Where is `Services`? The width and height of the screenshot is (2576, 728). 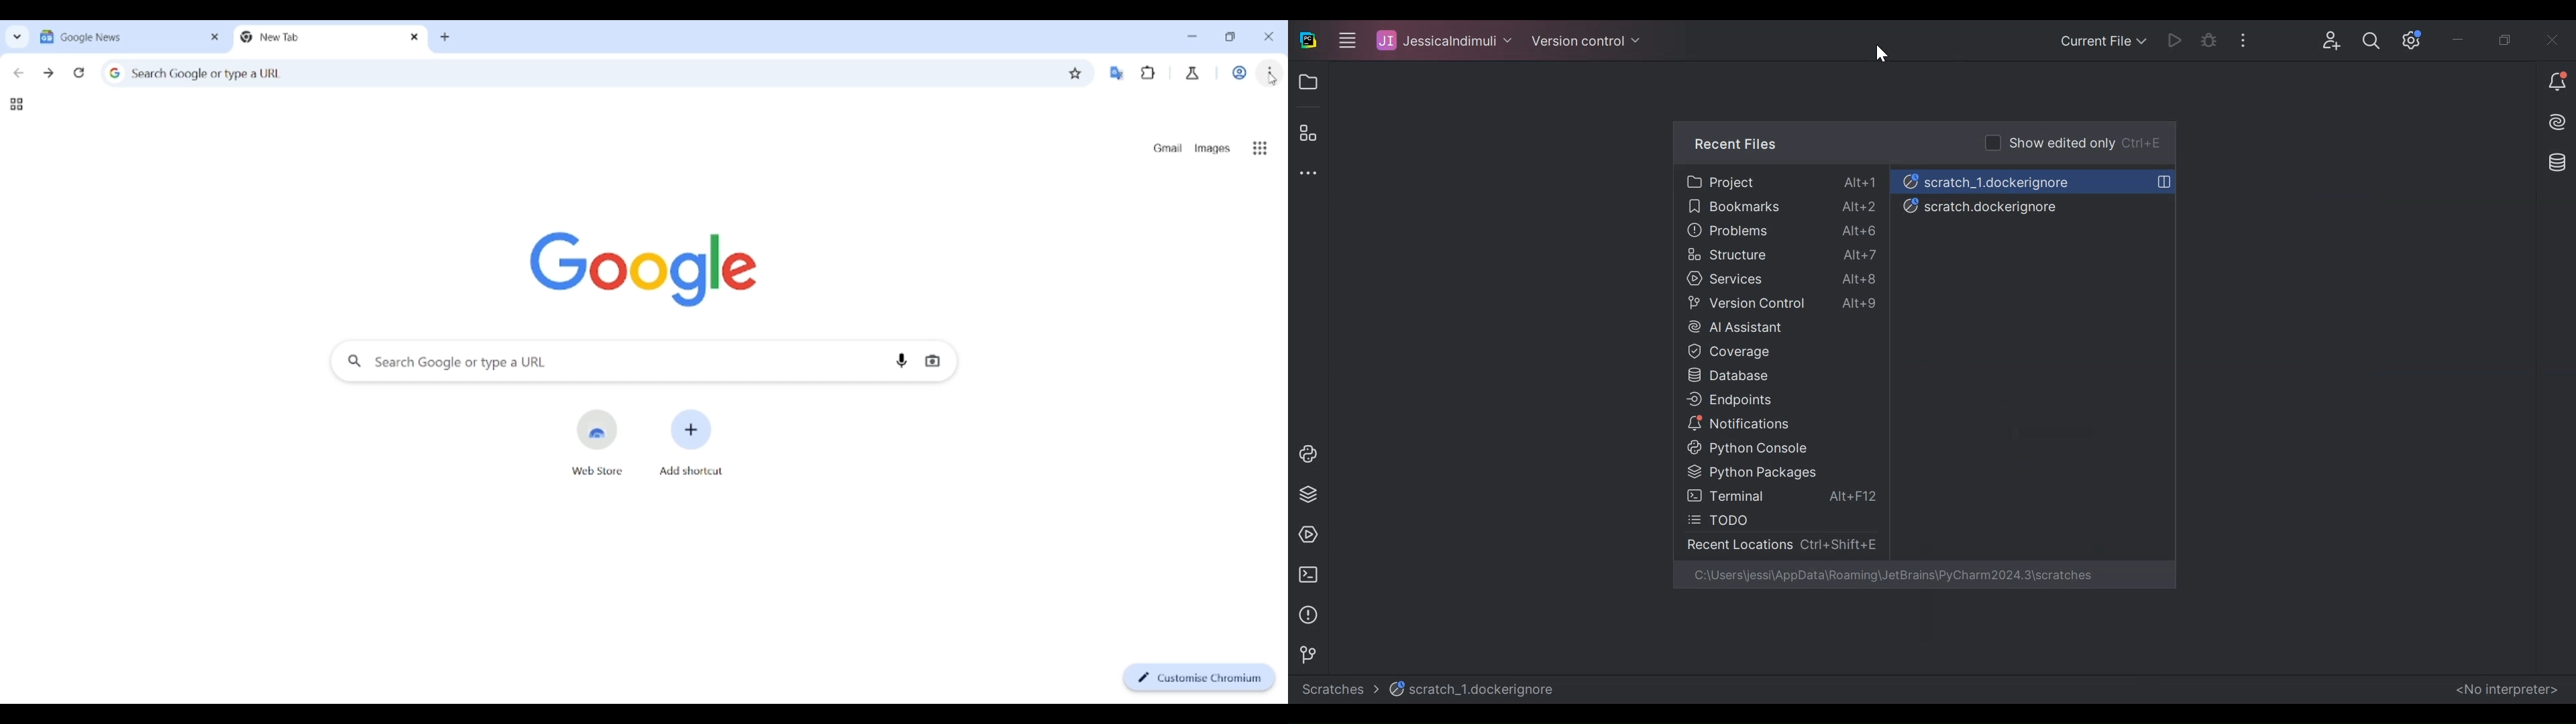
Services is located at coordinates (1776, 278).